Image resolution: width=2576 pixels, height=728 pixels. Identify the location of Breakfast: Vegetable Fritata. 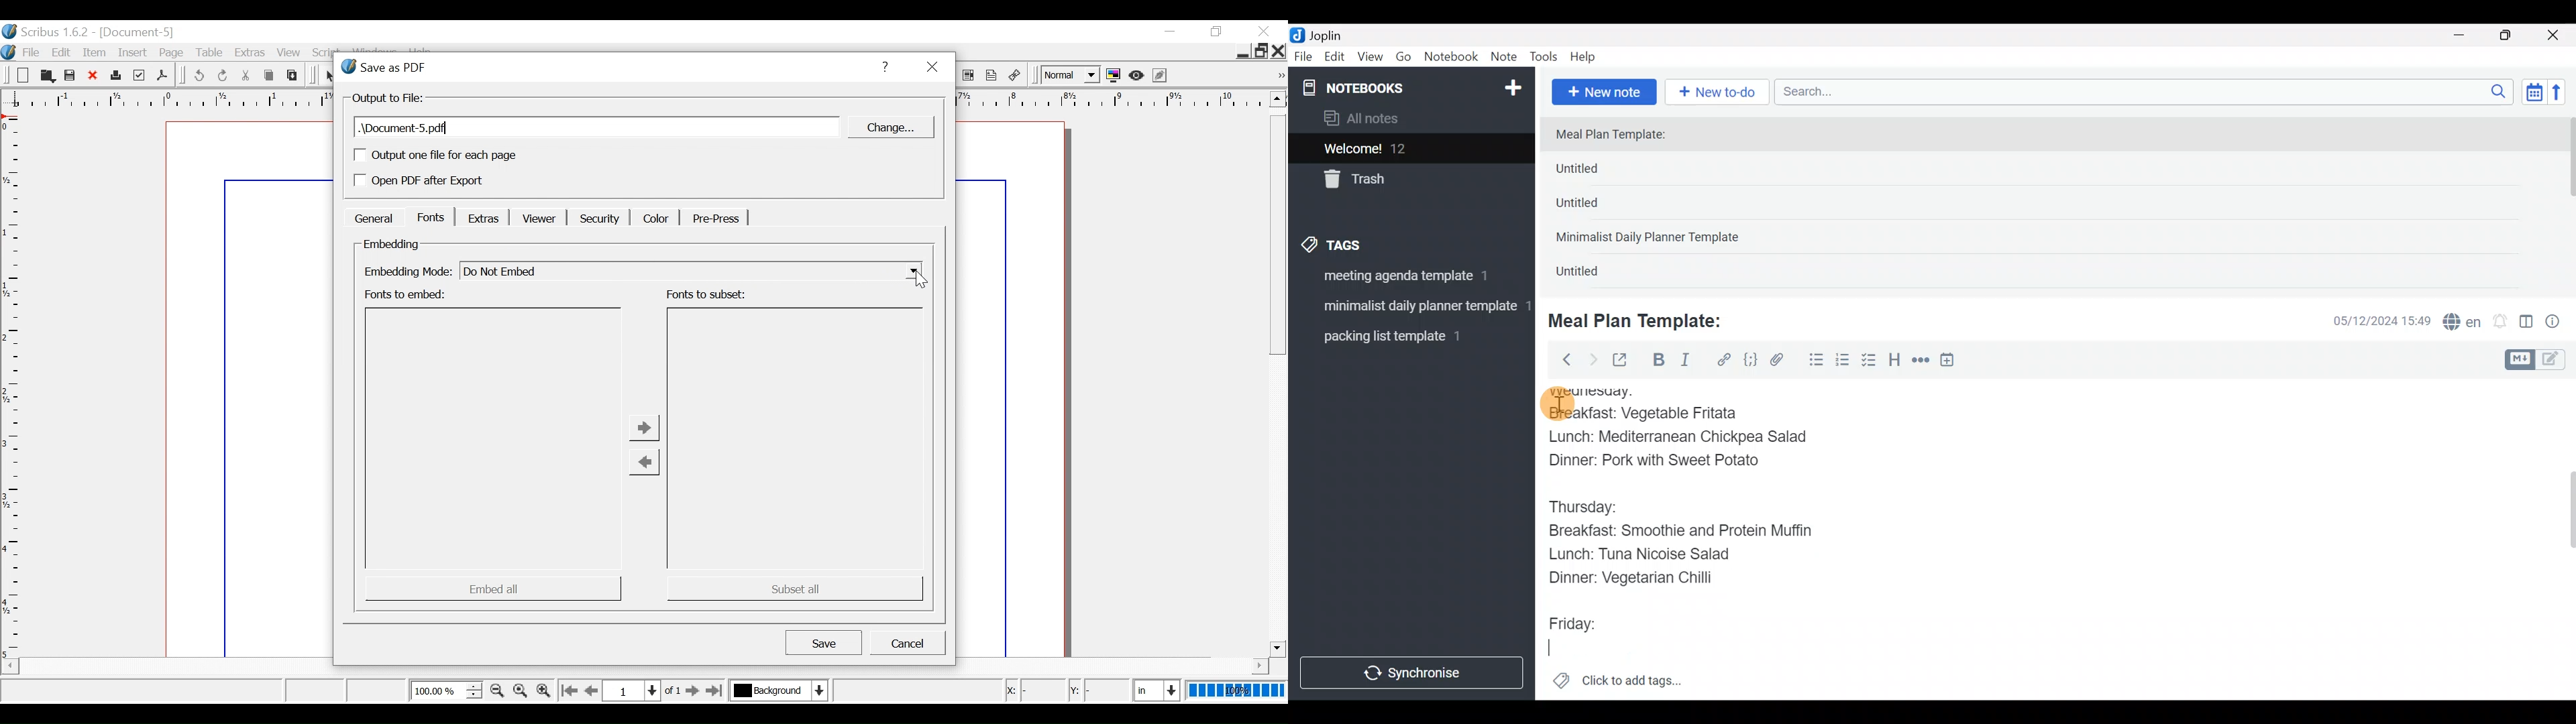
(1658, 414).